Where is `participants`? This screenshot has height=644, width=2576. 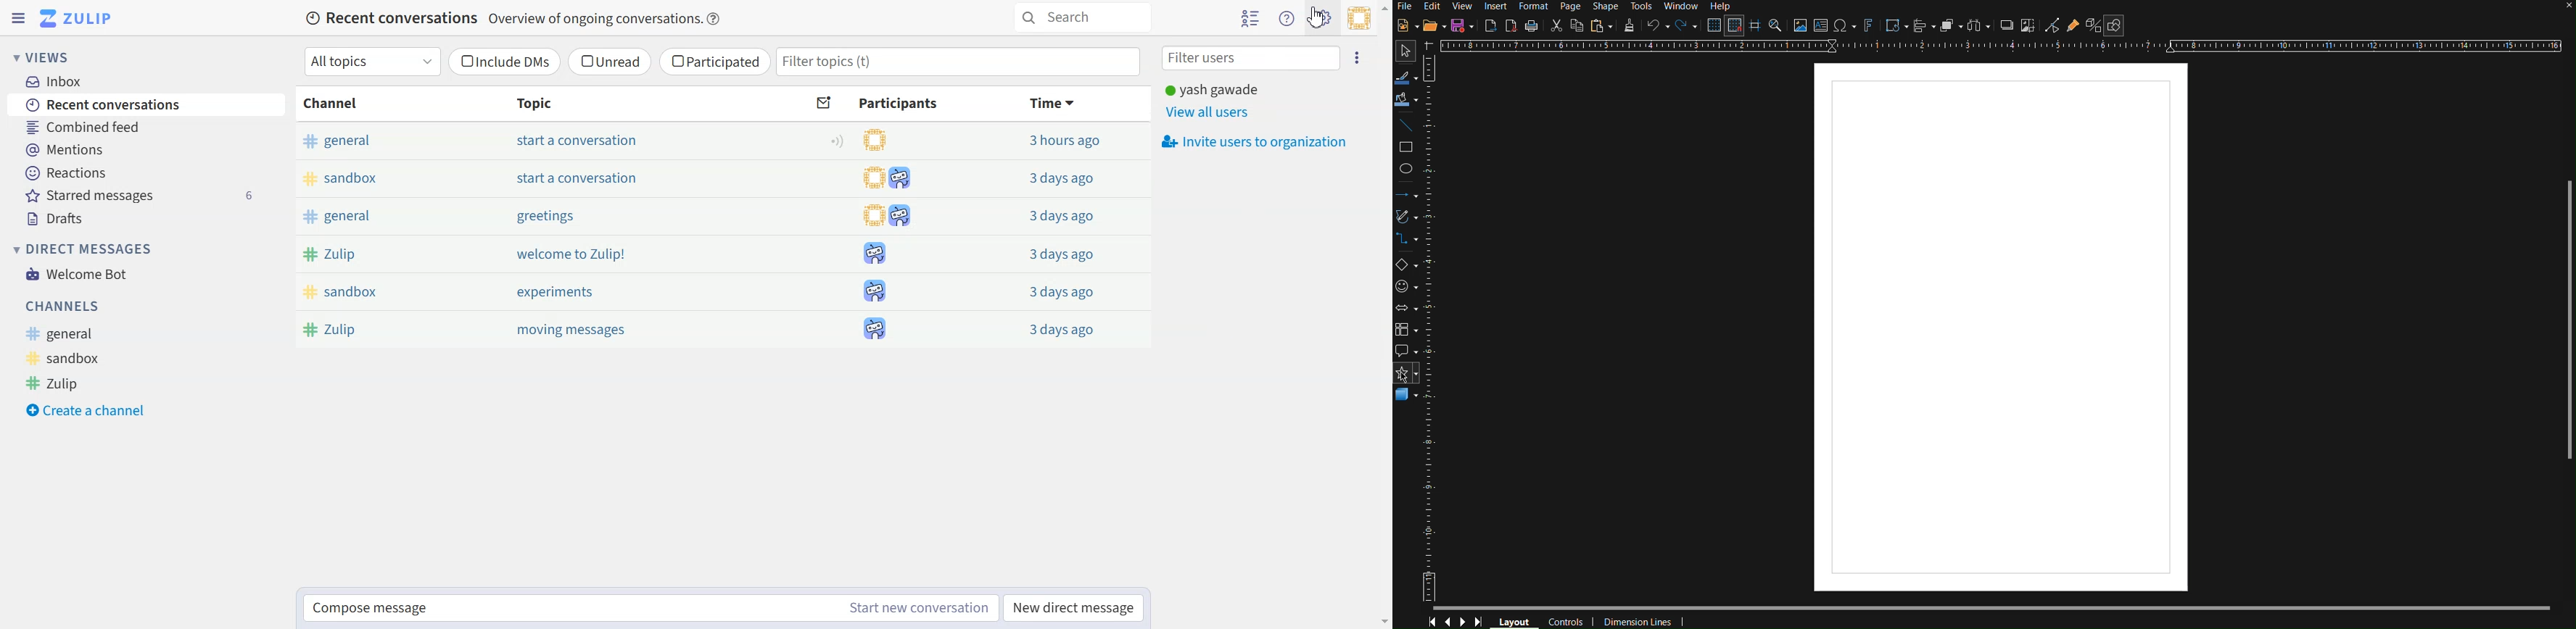 participants is located at coordinates (874, 140).